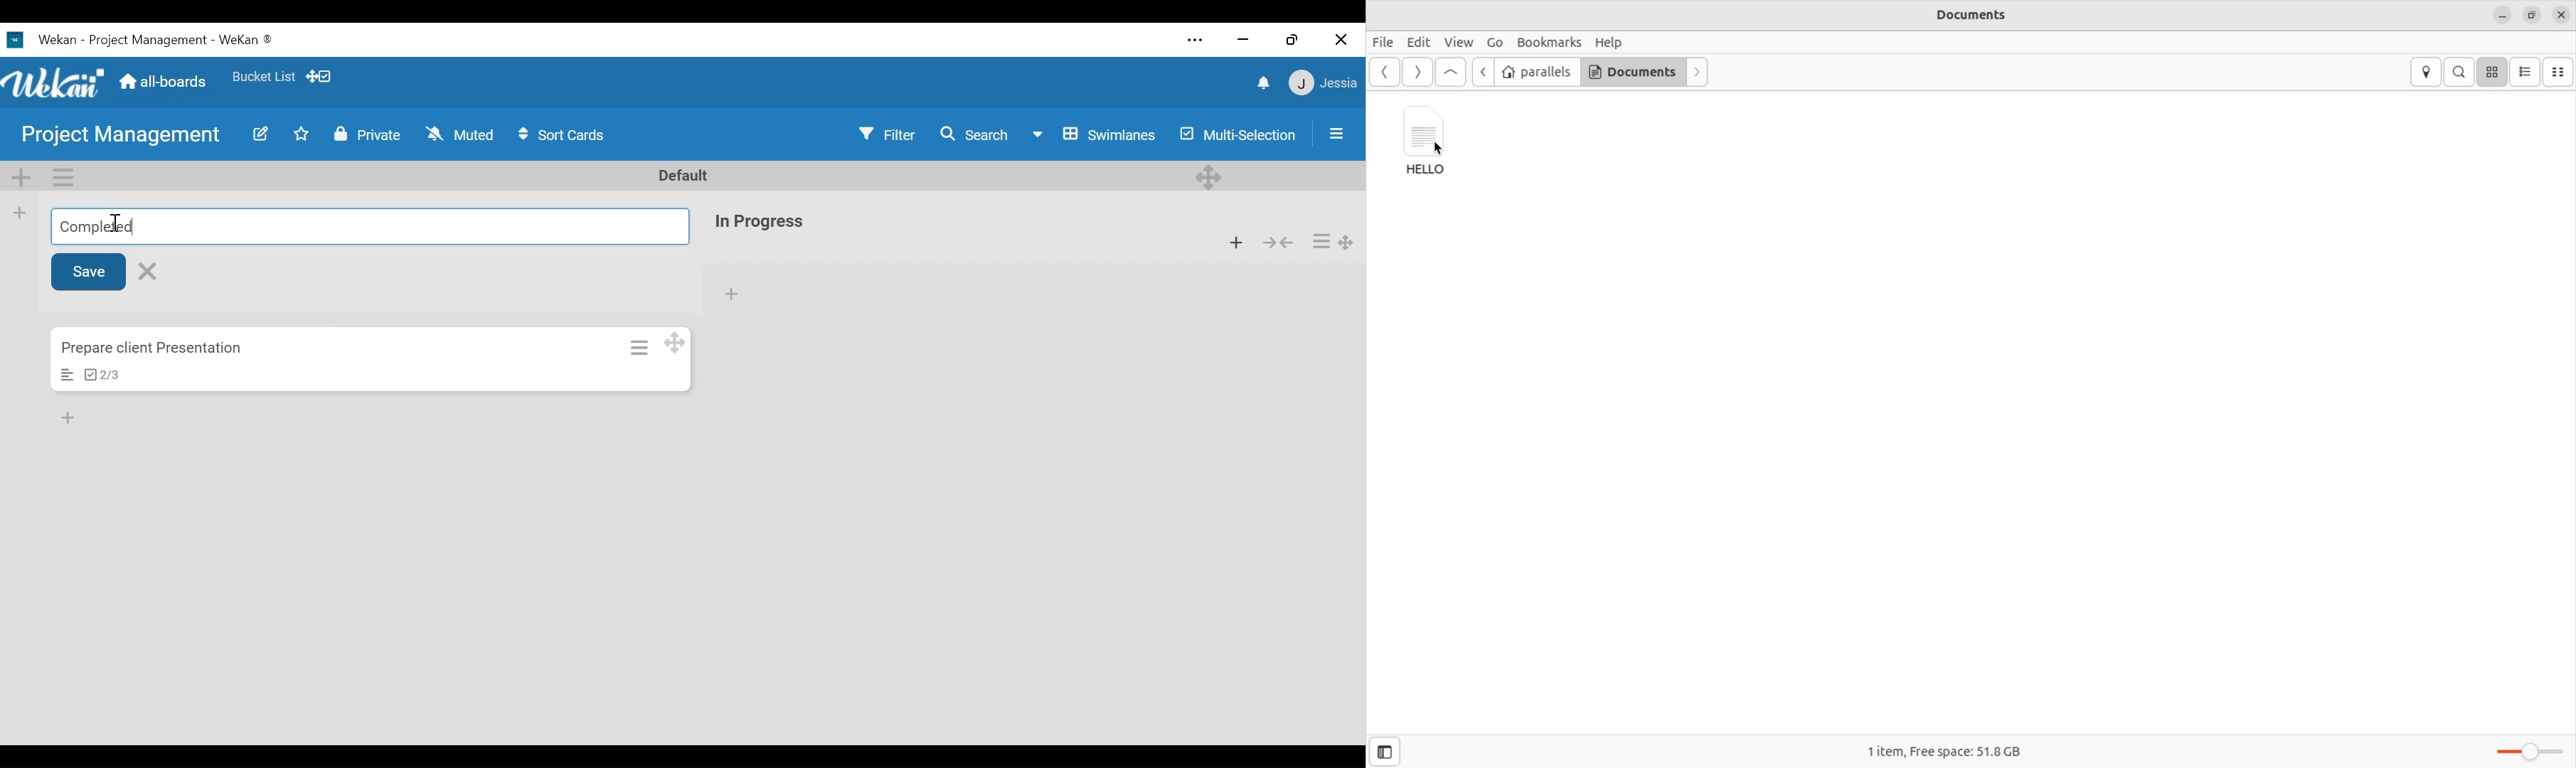  Describe the element at coordinates (1551, 41) in the screenshot. I see `Bookmarks` at that location.